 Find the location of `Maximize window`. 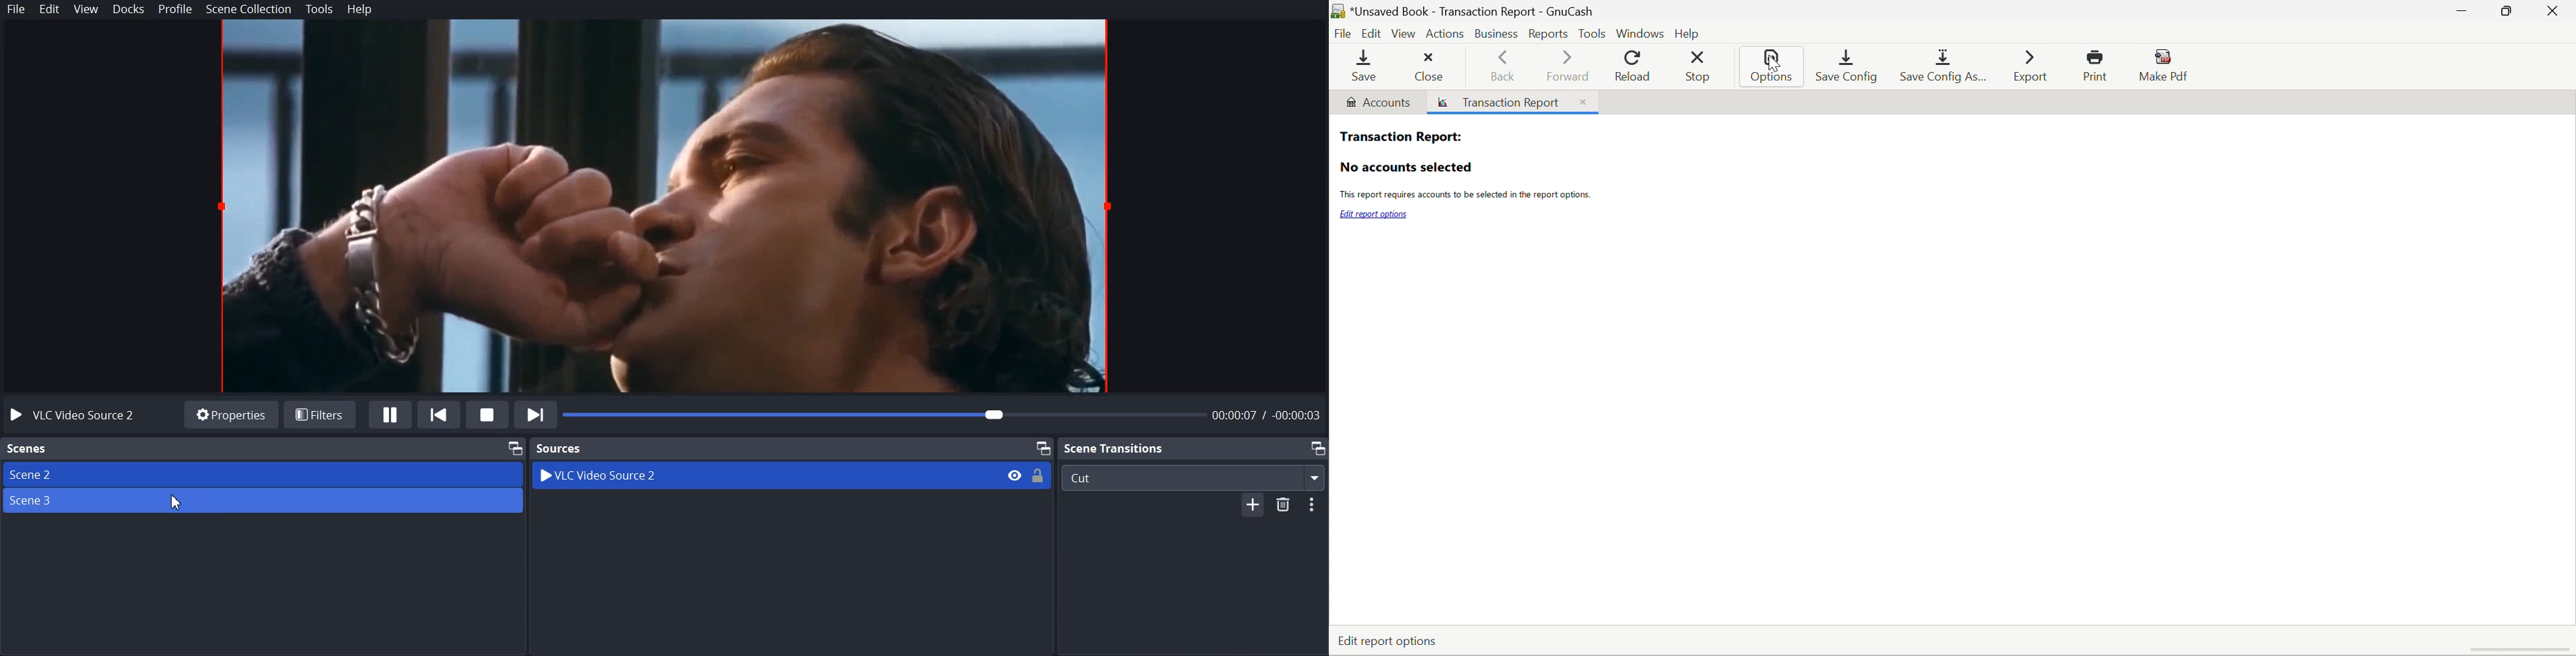

Maximize window is located at coordinates (1317, 448).